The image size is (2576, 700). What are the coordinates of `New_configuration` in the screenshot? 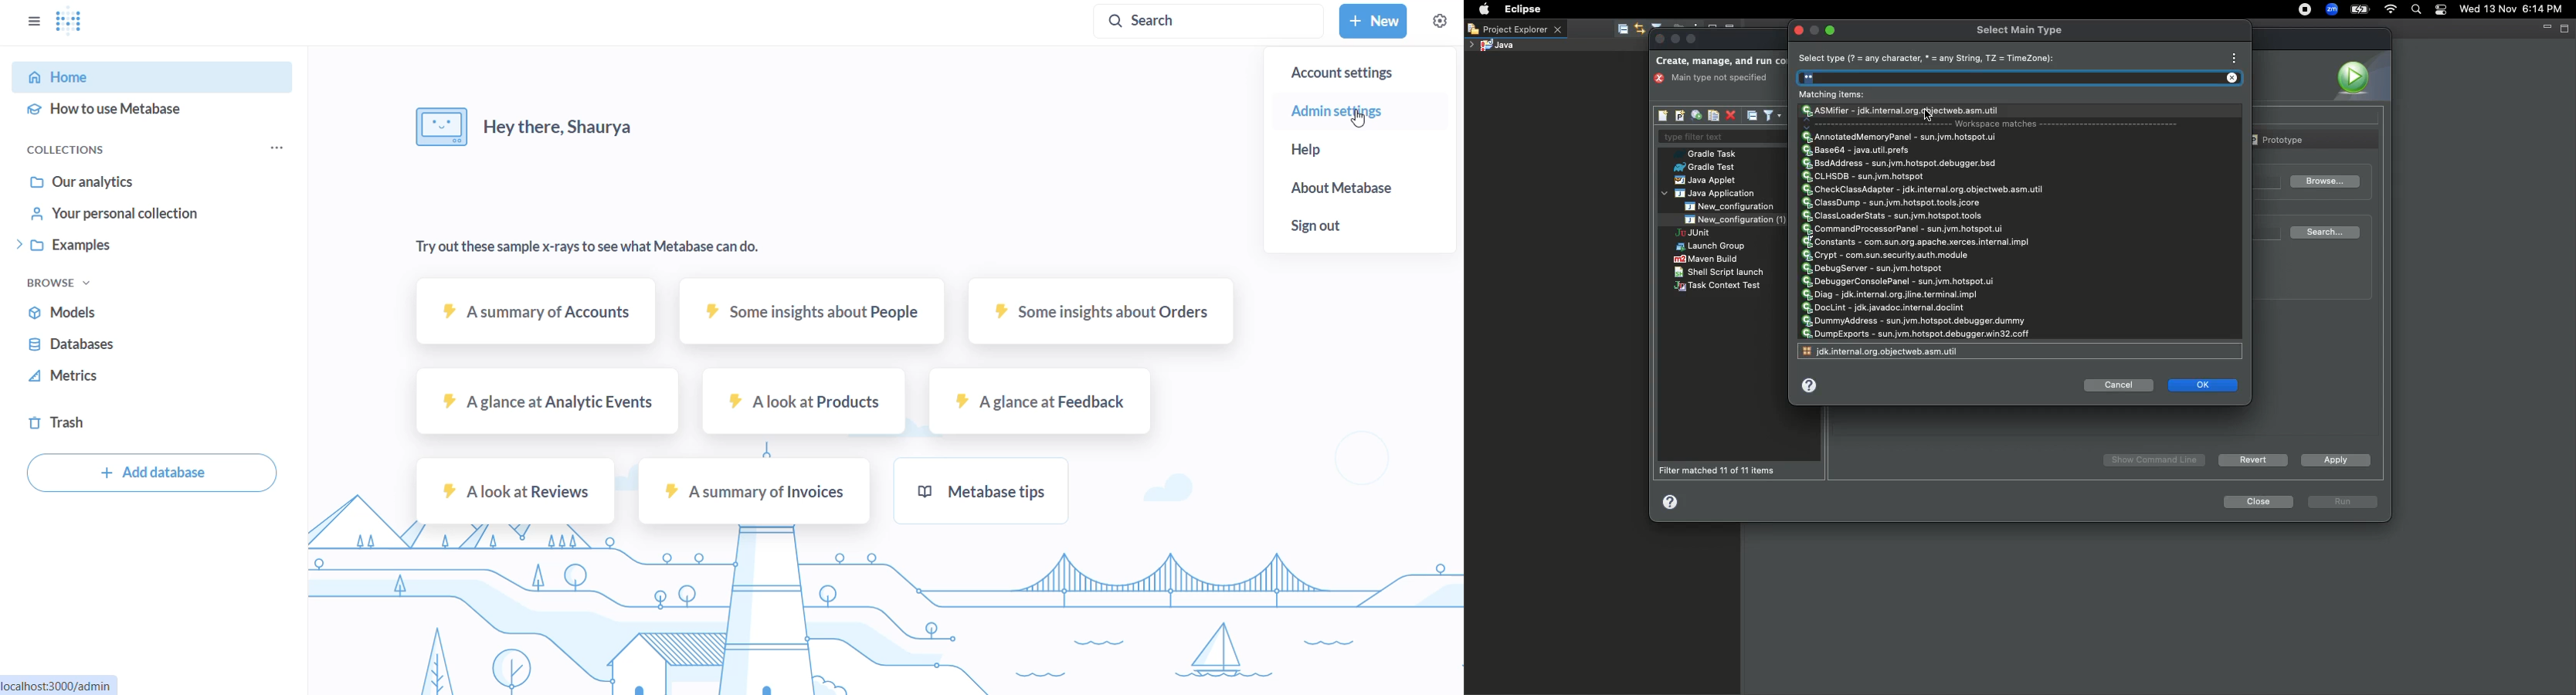 It's located at (1739, 206).